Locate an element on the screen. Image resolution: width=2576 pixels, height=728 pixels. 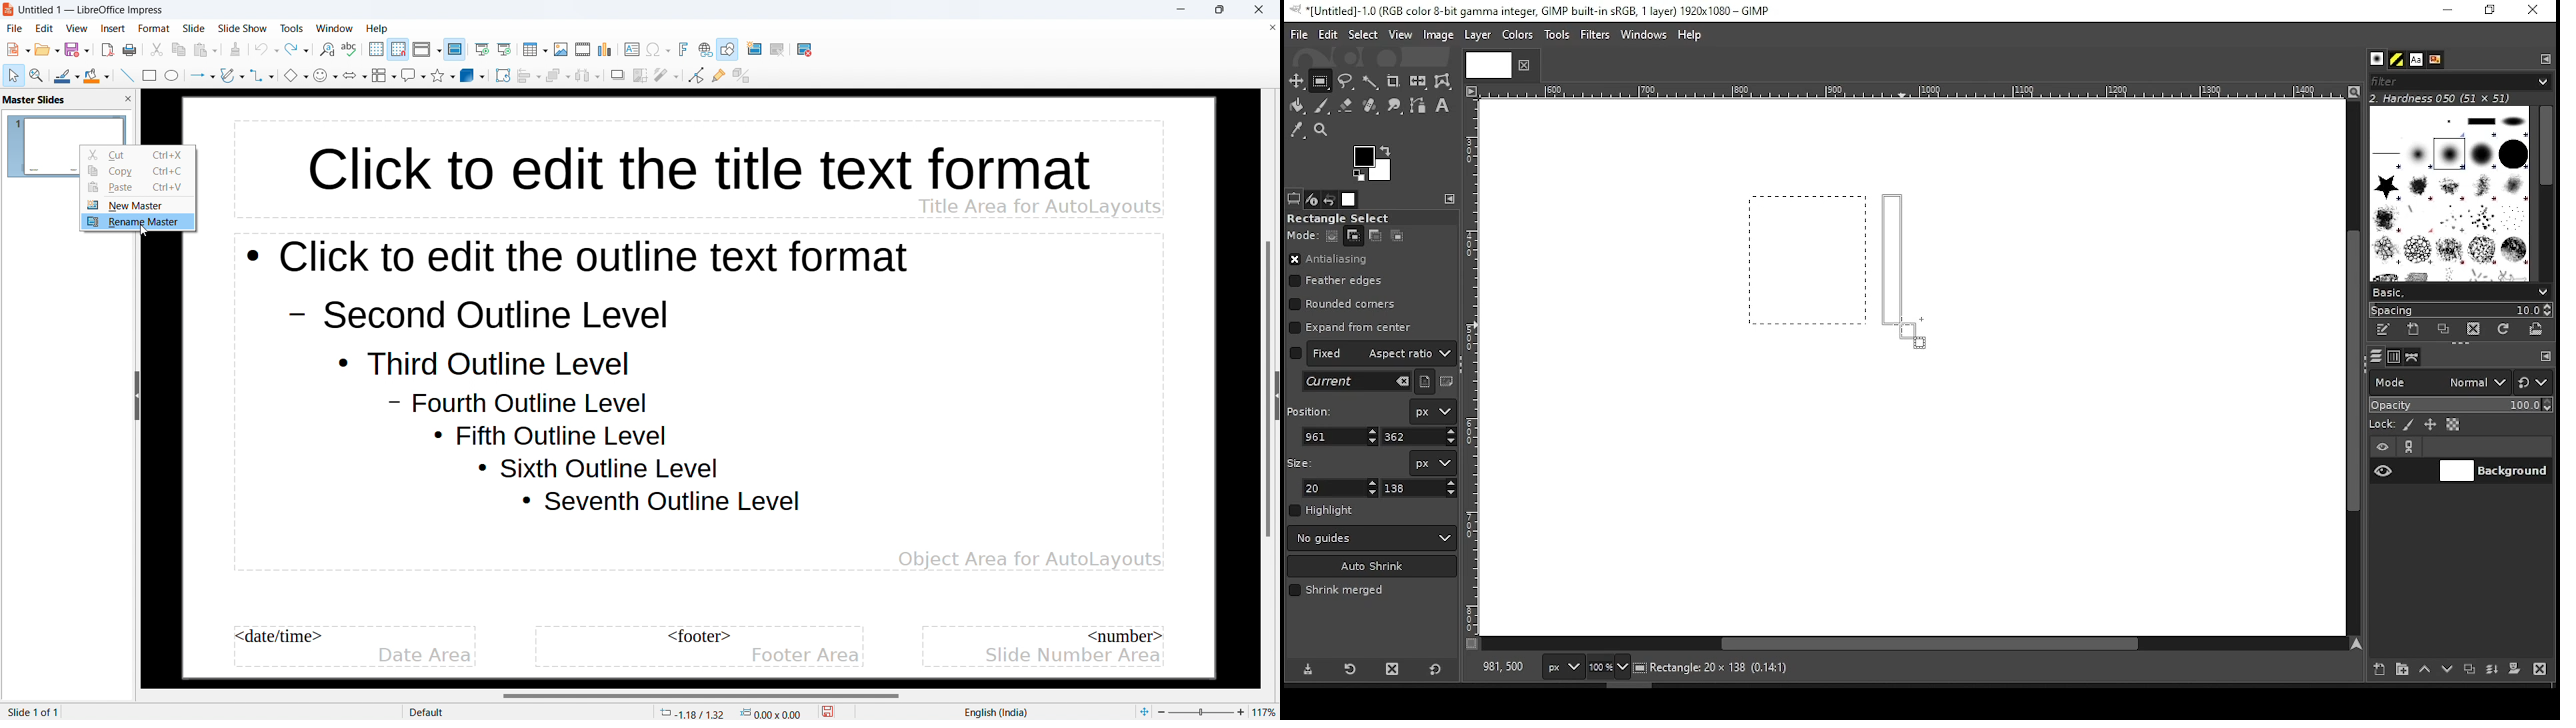
Title area for AutoLayouts is located at coordinates (1039, 206).